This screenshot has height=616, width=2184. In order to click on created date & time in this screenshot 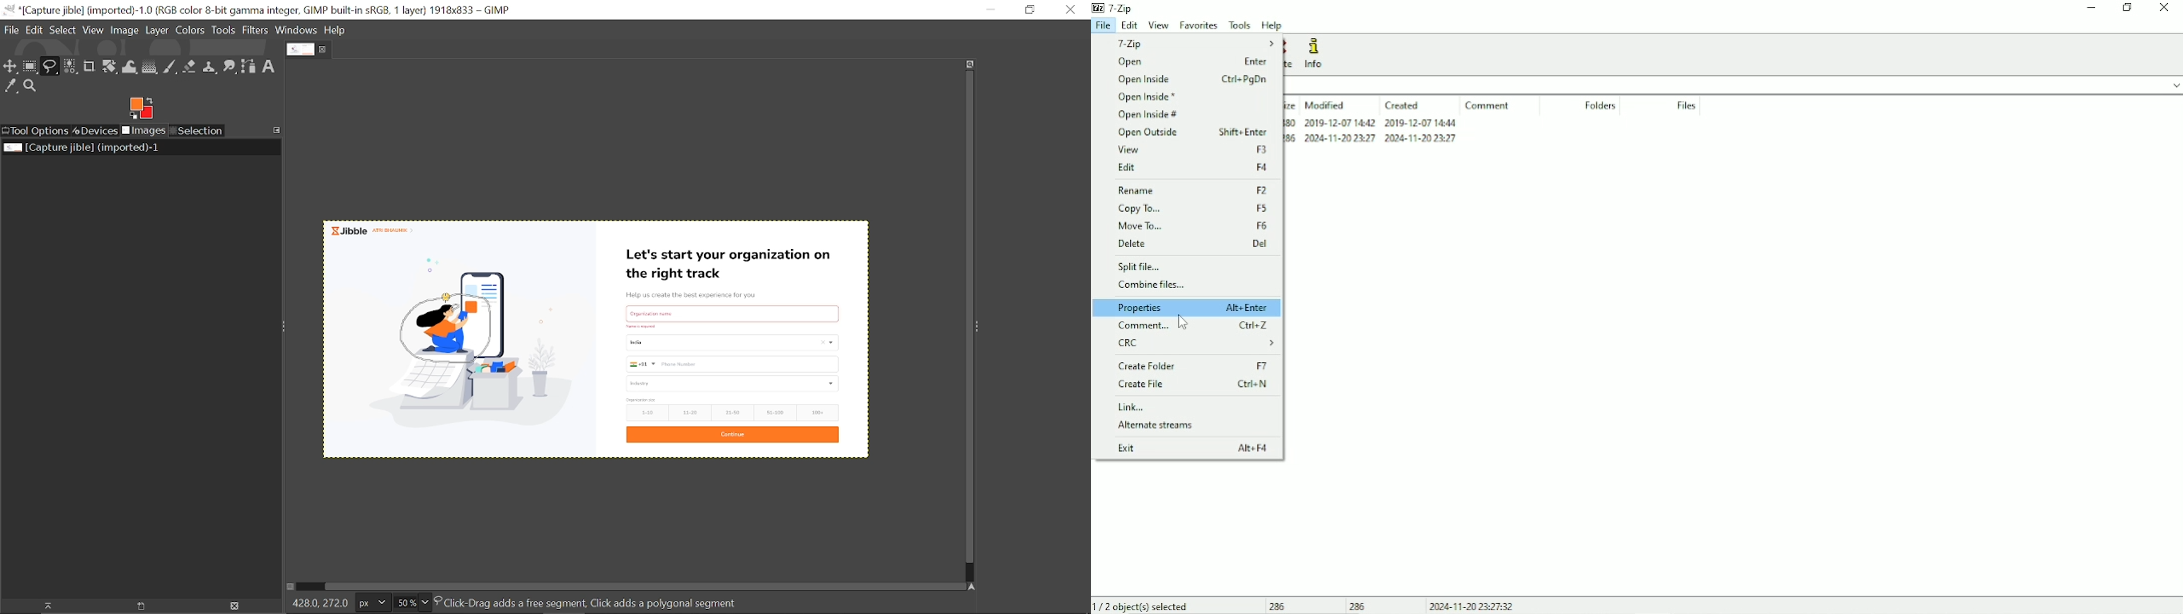, I will do `click(1421, 138)`.